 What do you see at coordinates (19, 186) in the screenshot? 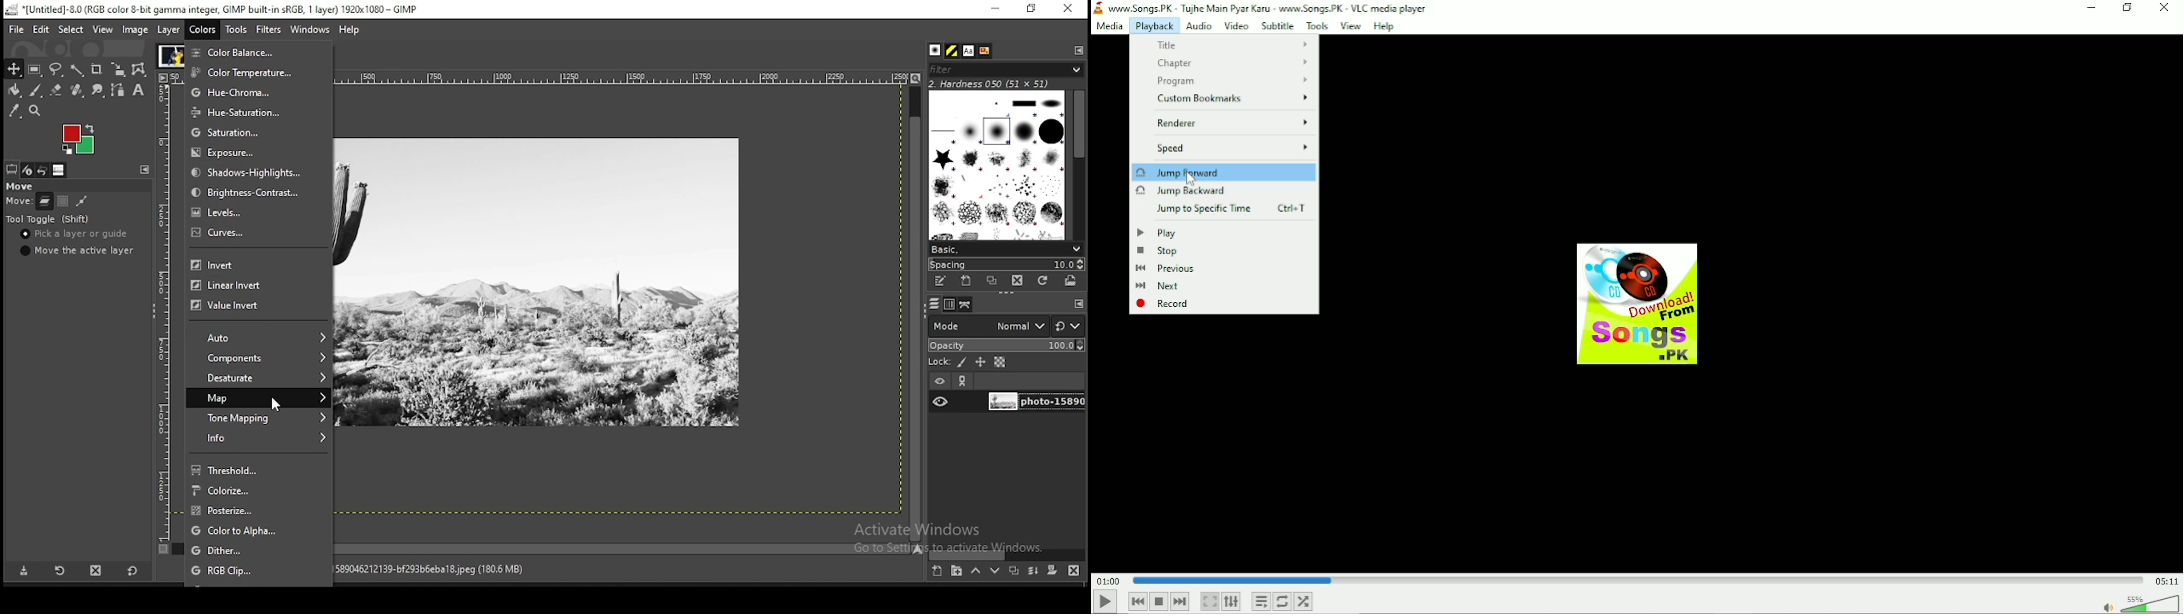
I see `move` at bounding box center [19, 186].